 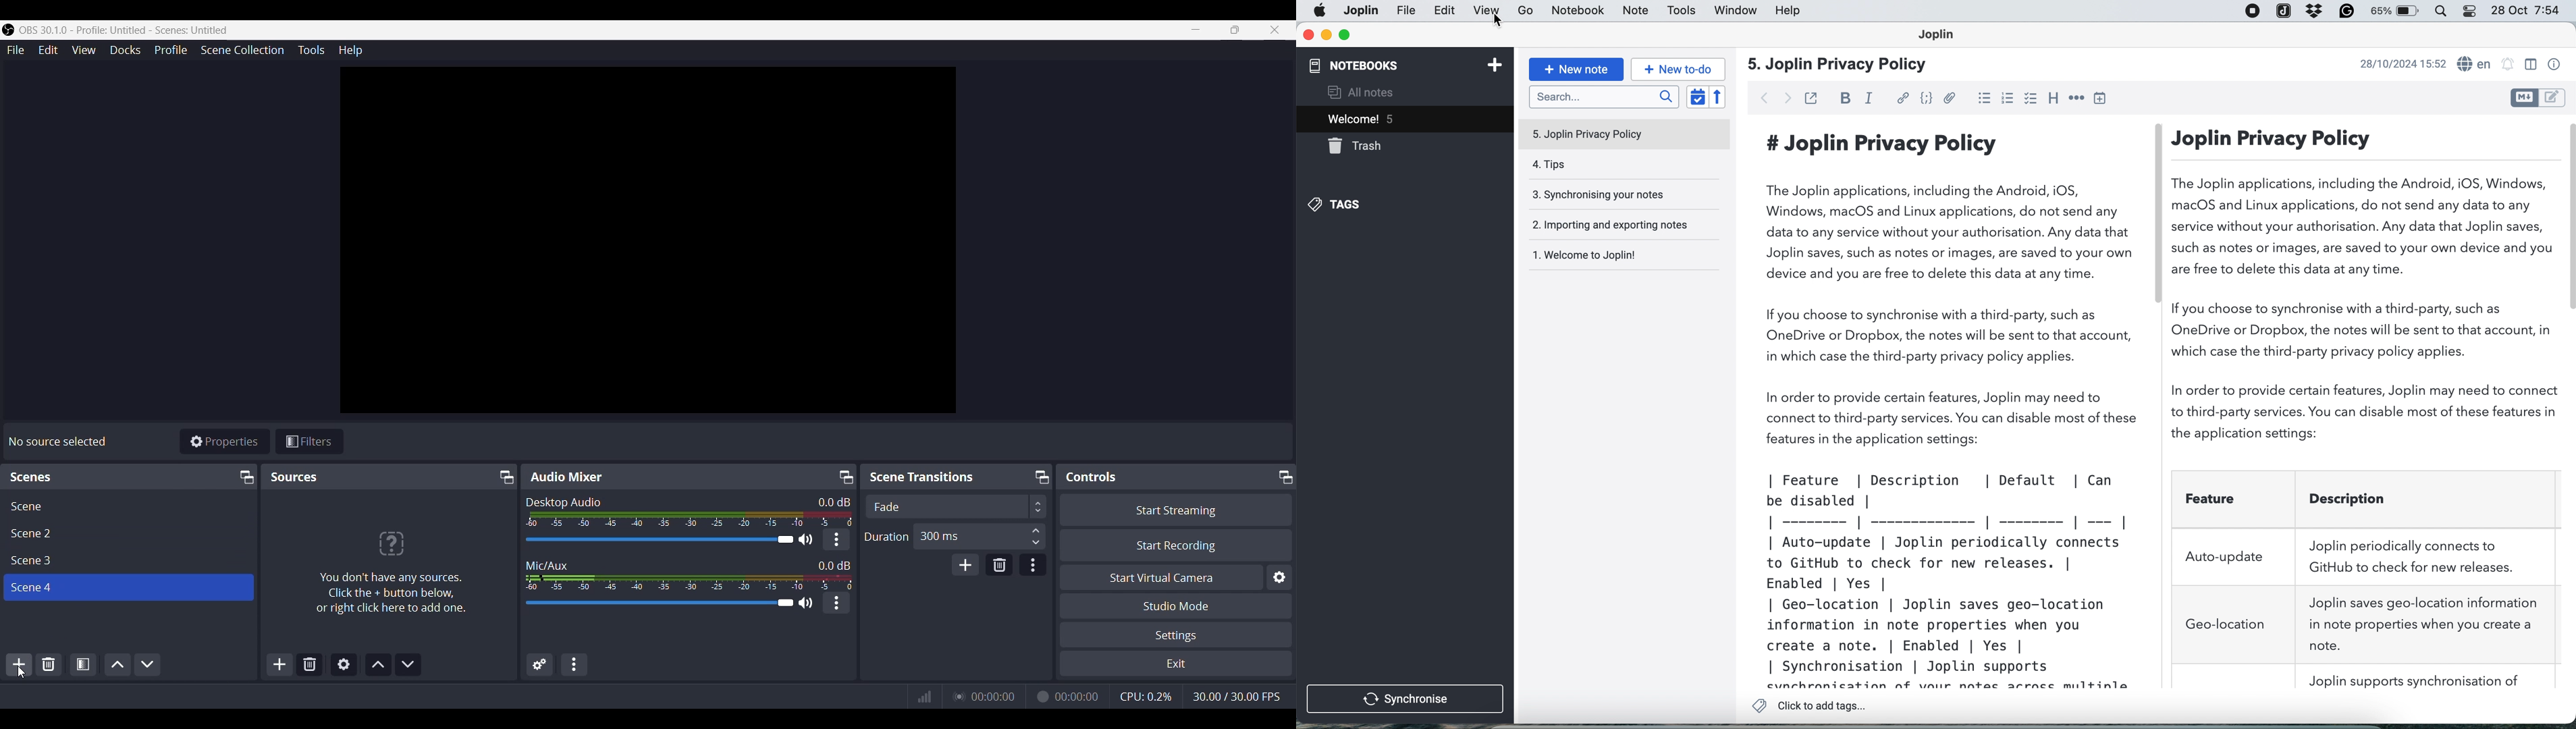 What do you see at coordinates (49, 664) in the screenshot?
I see `Remove selected scene` at bounding box center [49, 664].